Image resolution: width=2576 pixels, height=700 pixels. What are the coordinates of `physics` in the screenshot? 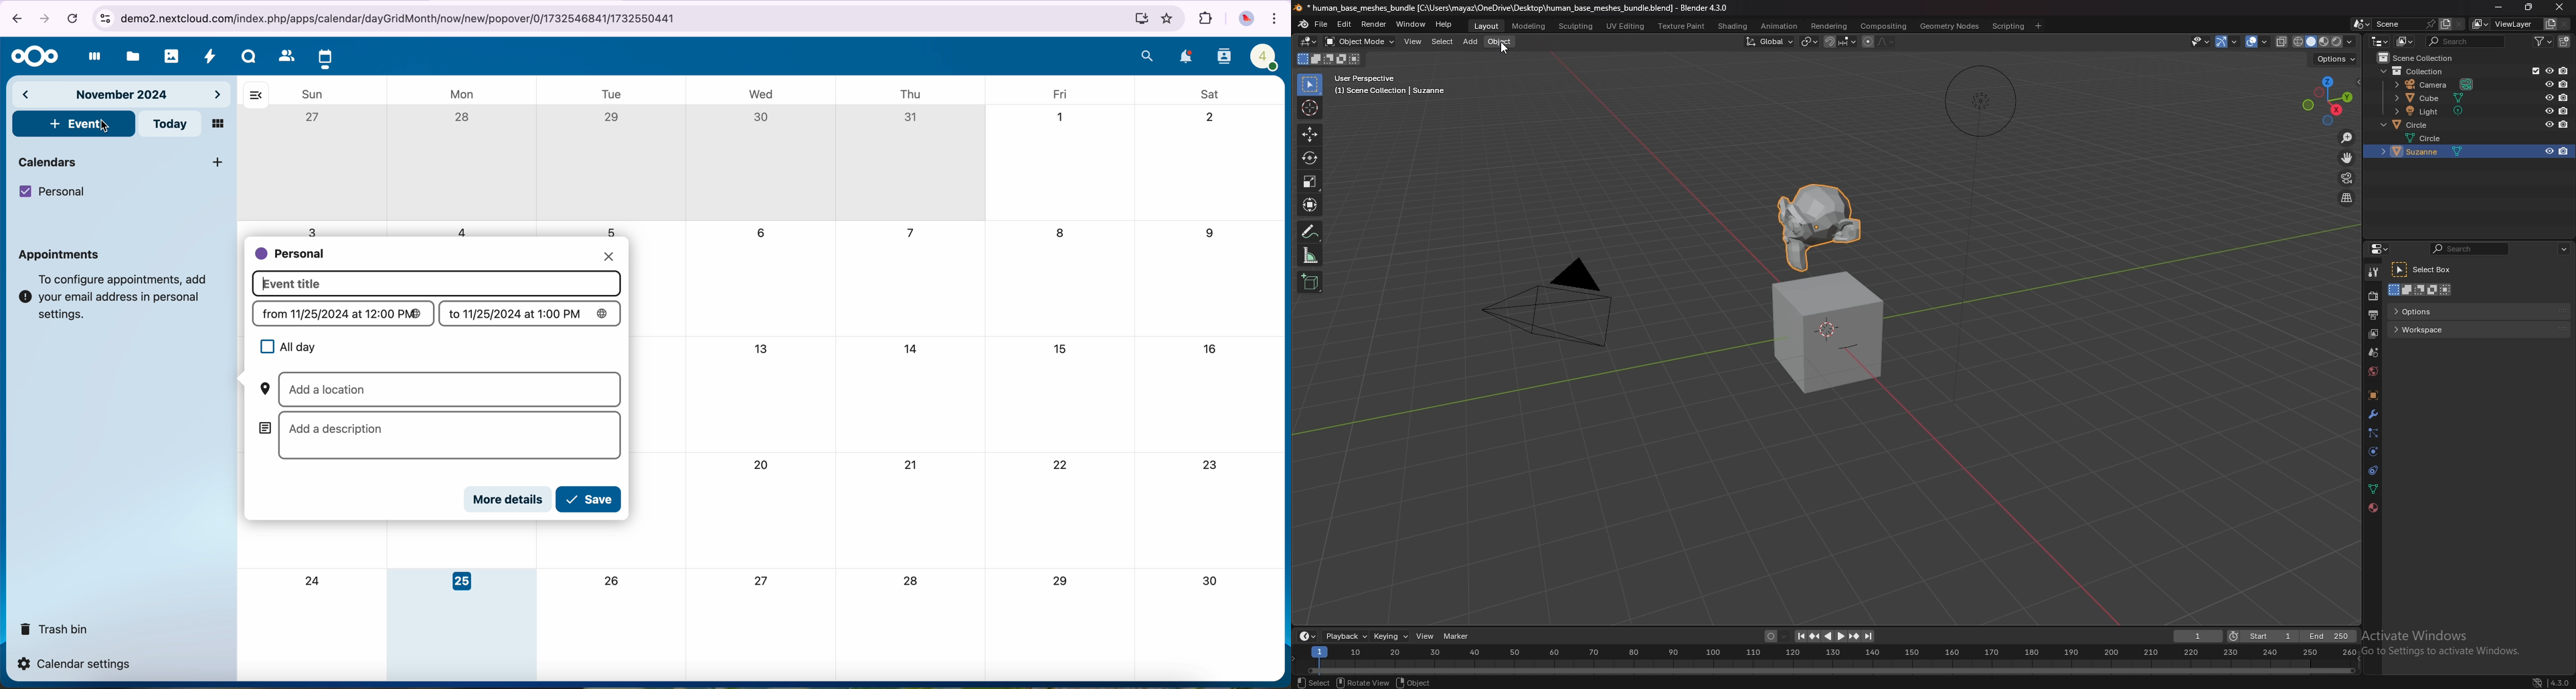 It's located at (2375, 452).